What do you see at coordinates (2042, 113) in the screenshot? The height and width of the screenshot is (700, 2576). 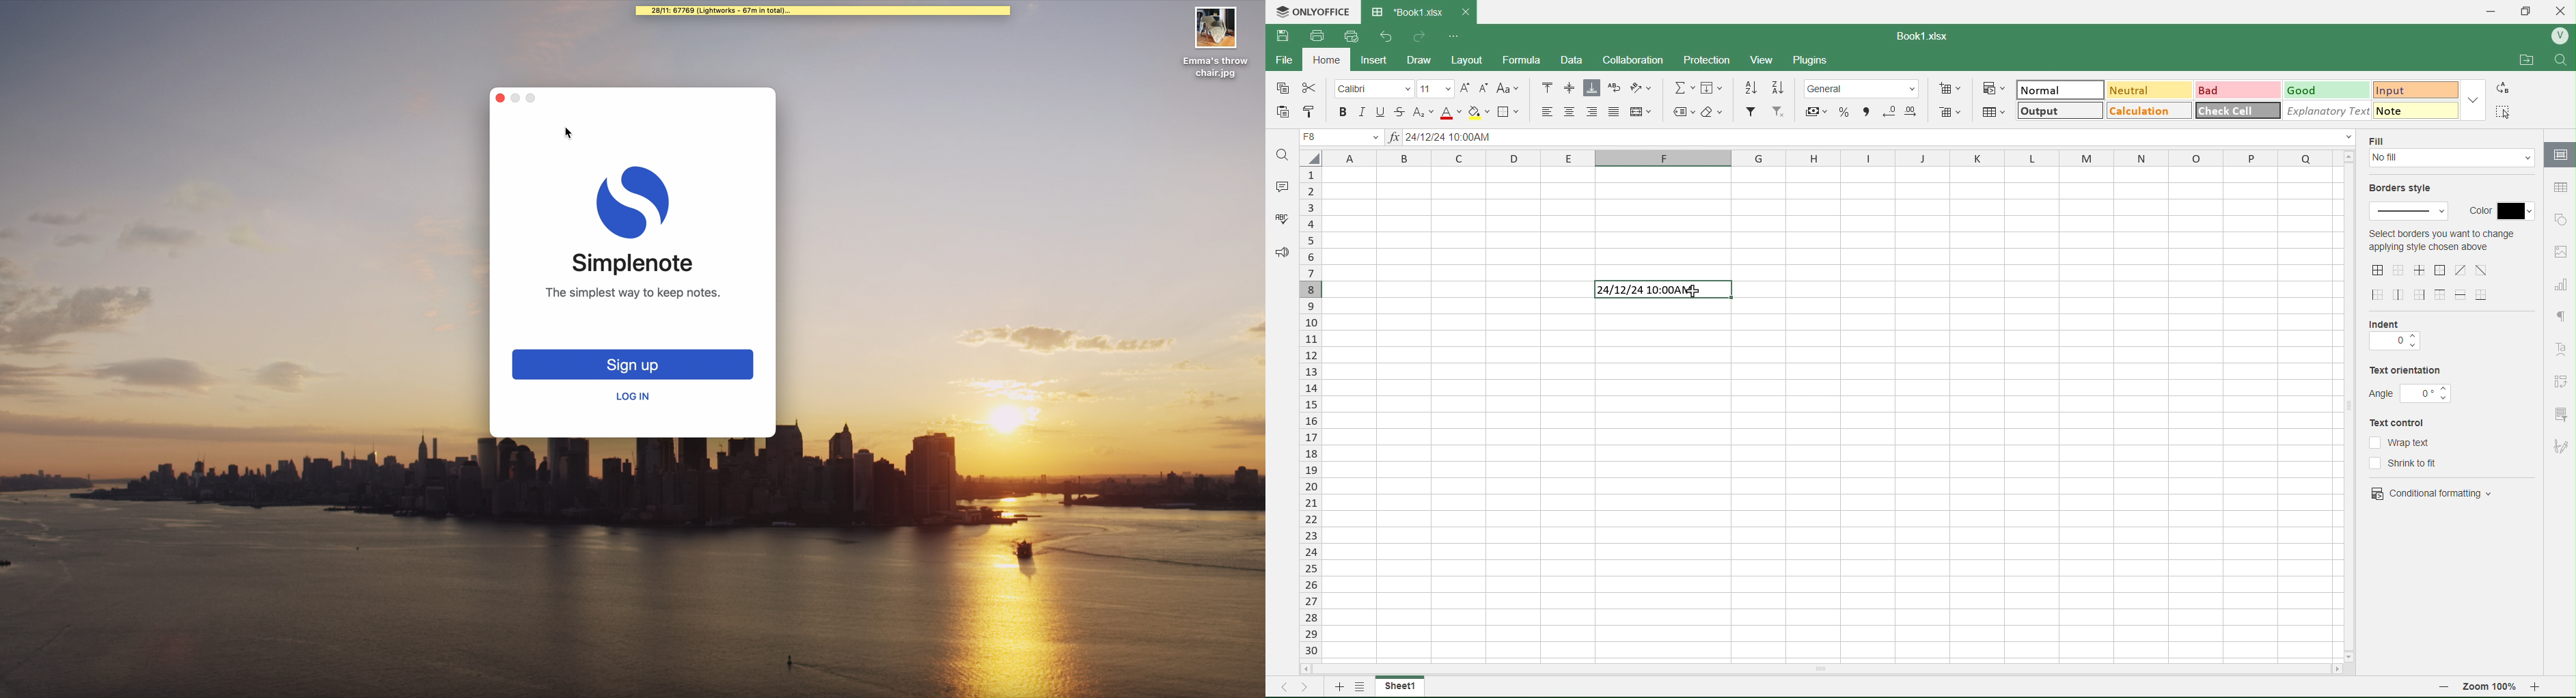 I see `output` at bounding box center [2042, 113].